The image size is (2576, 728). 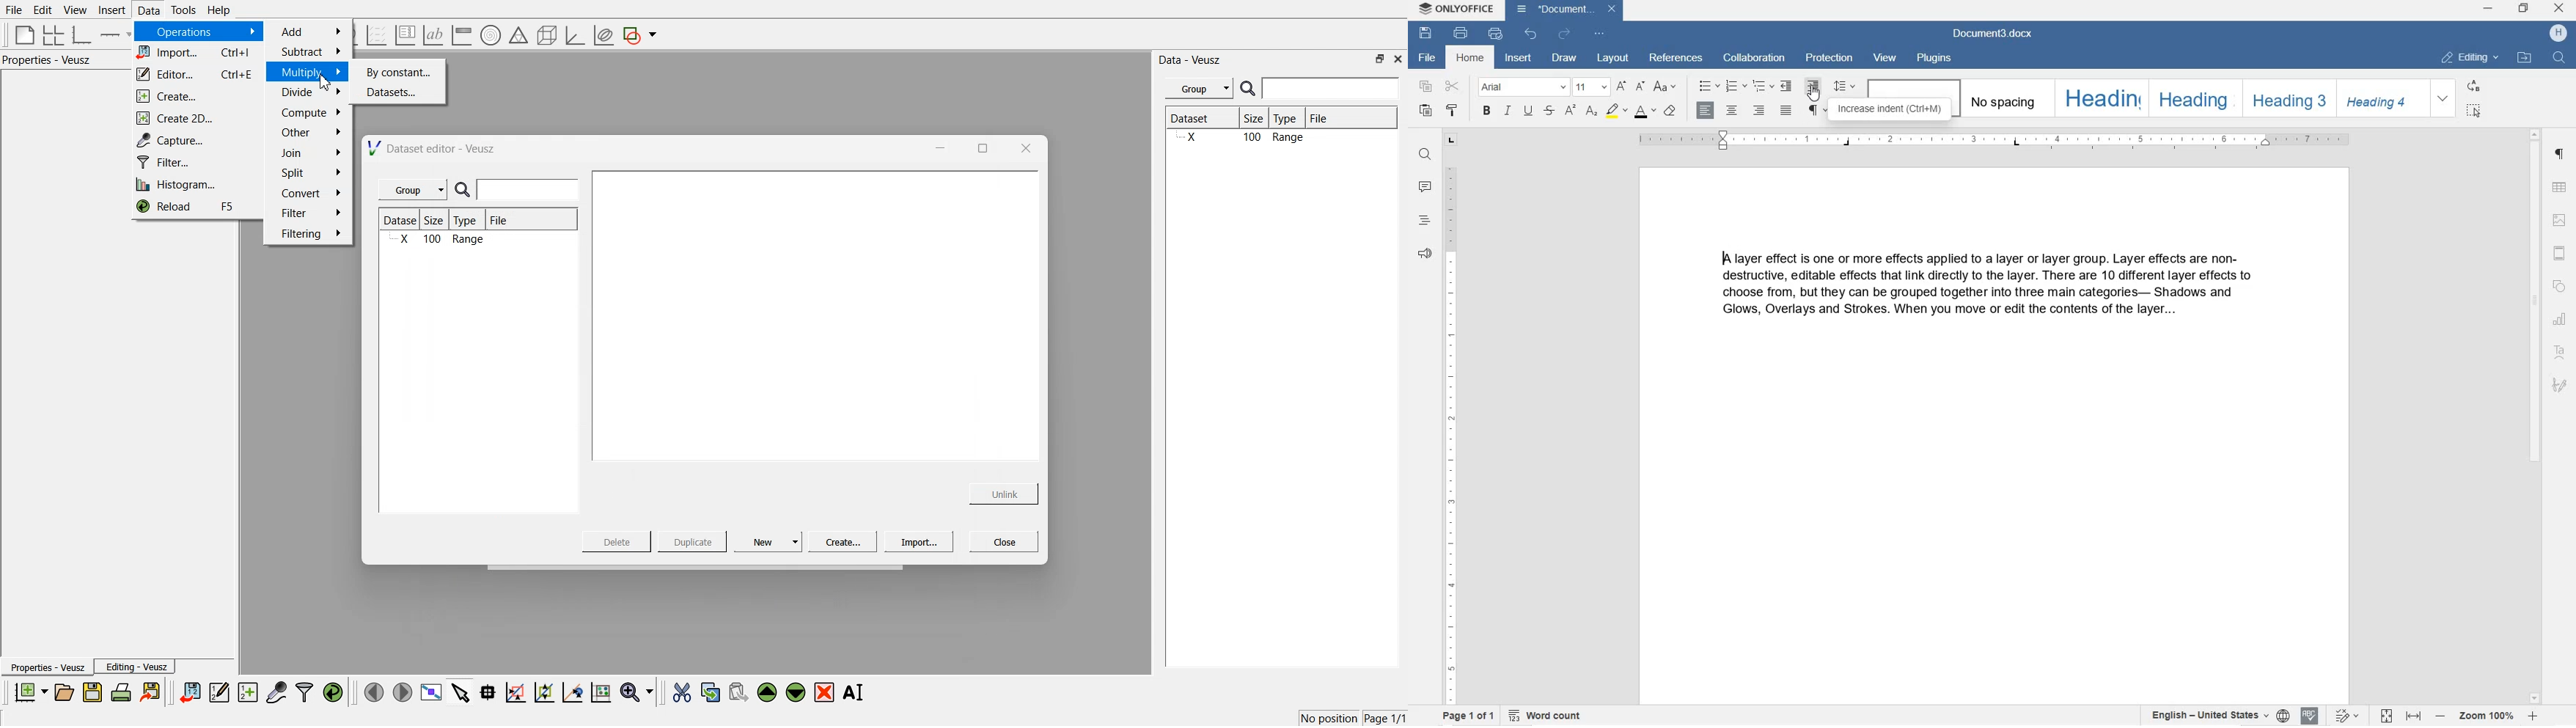 I want to click on new documents, so click(x=29, y=692).